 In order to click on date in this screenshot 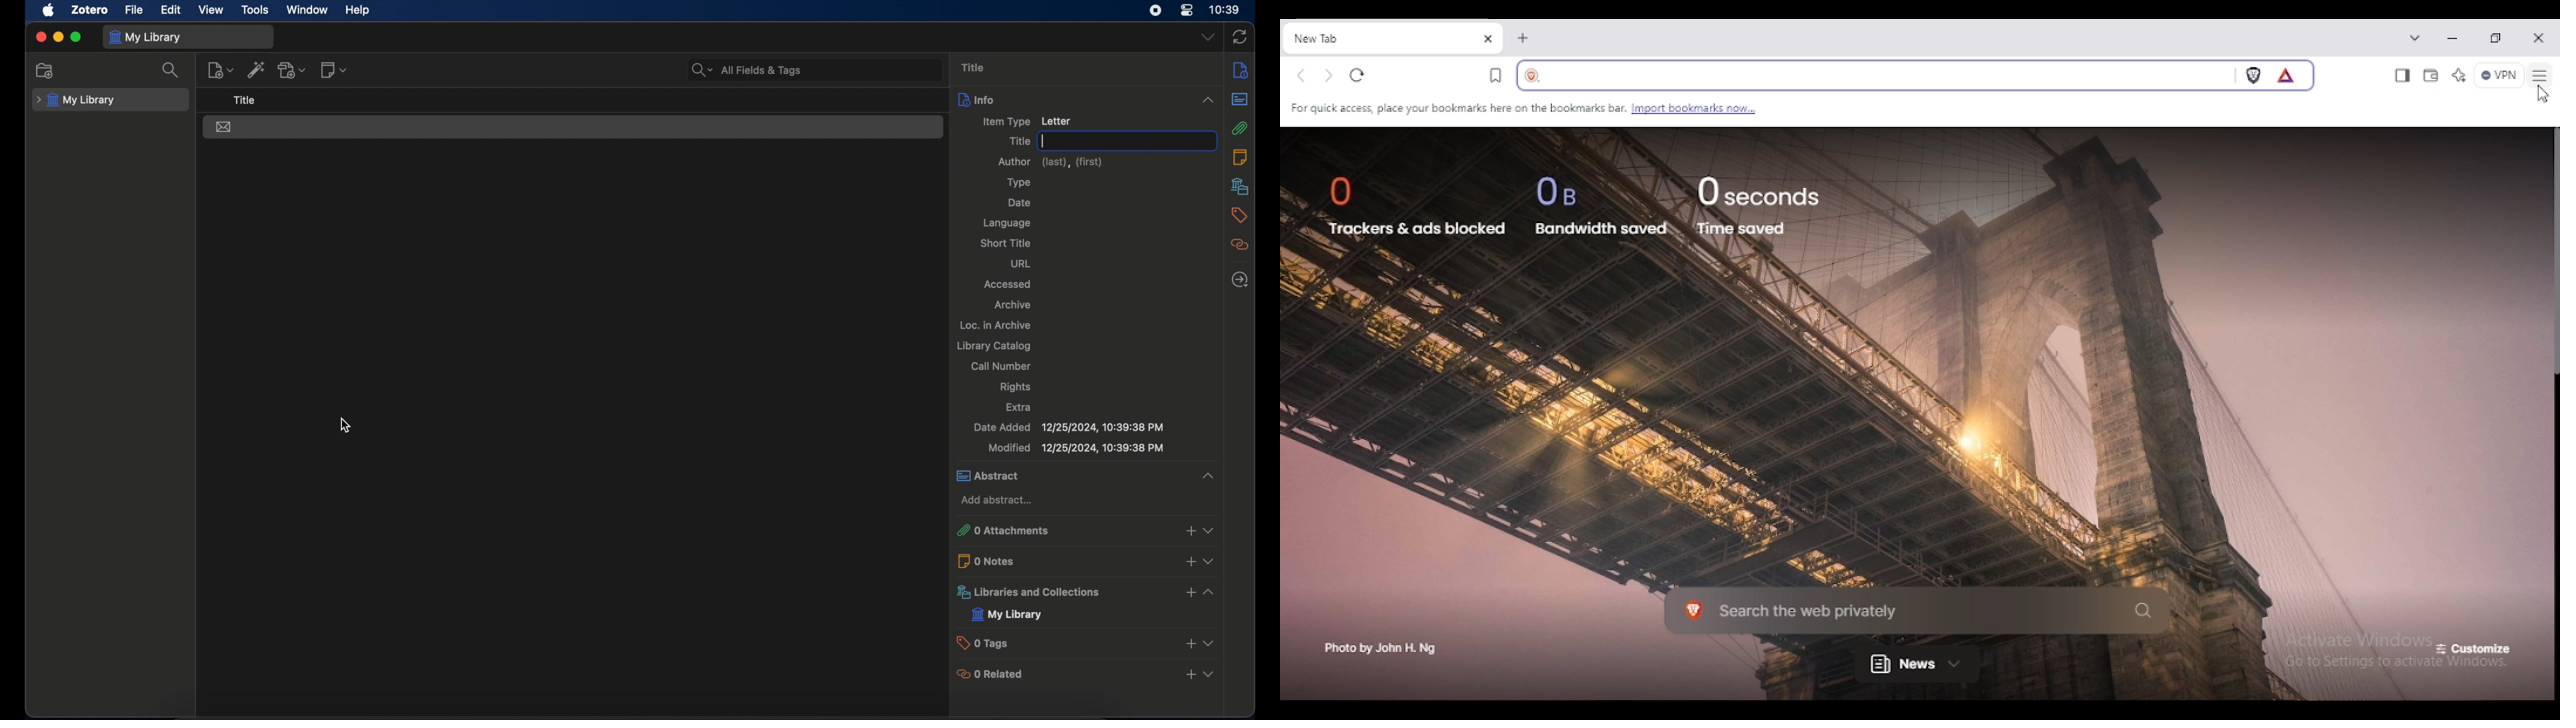, I will do `click(1020, 203)`.